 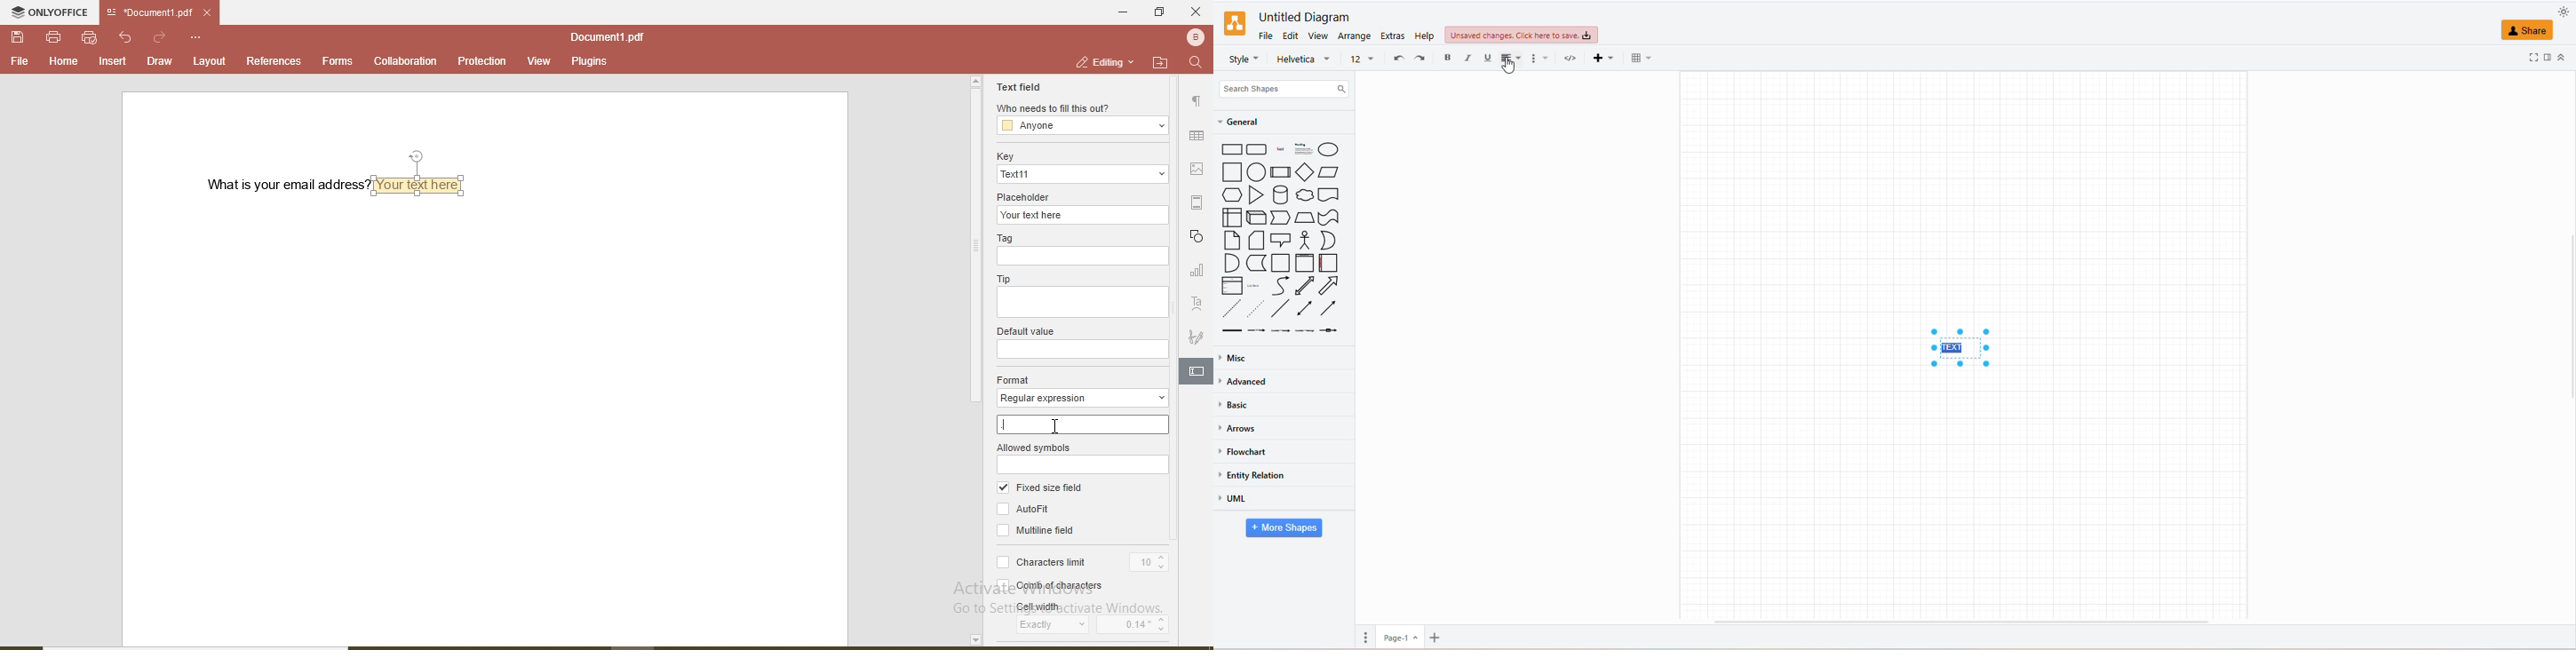 I want to click on user, so click(x=1194, y=36).